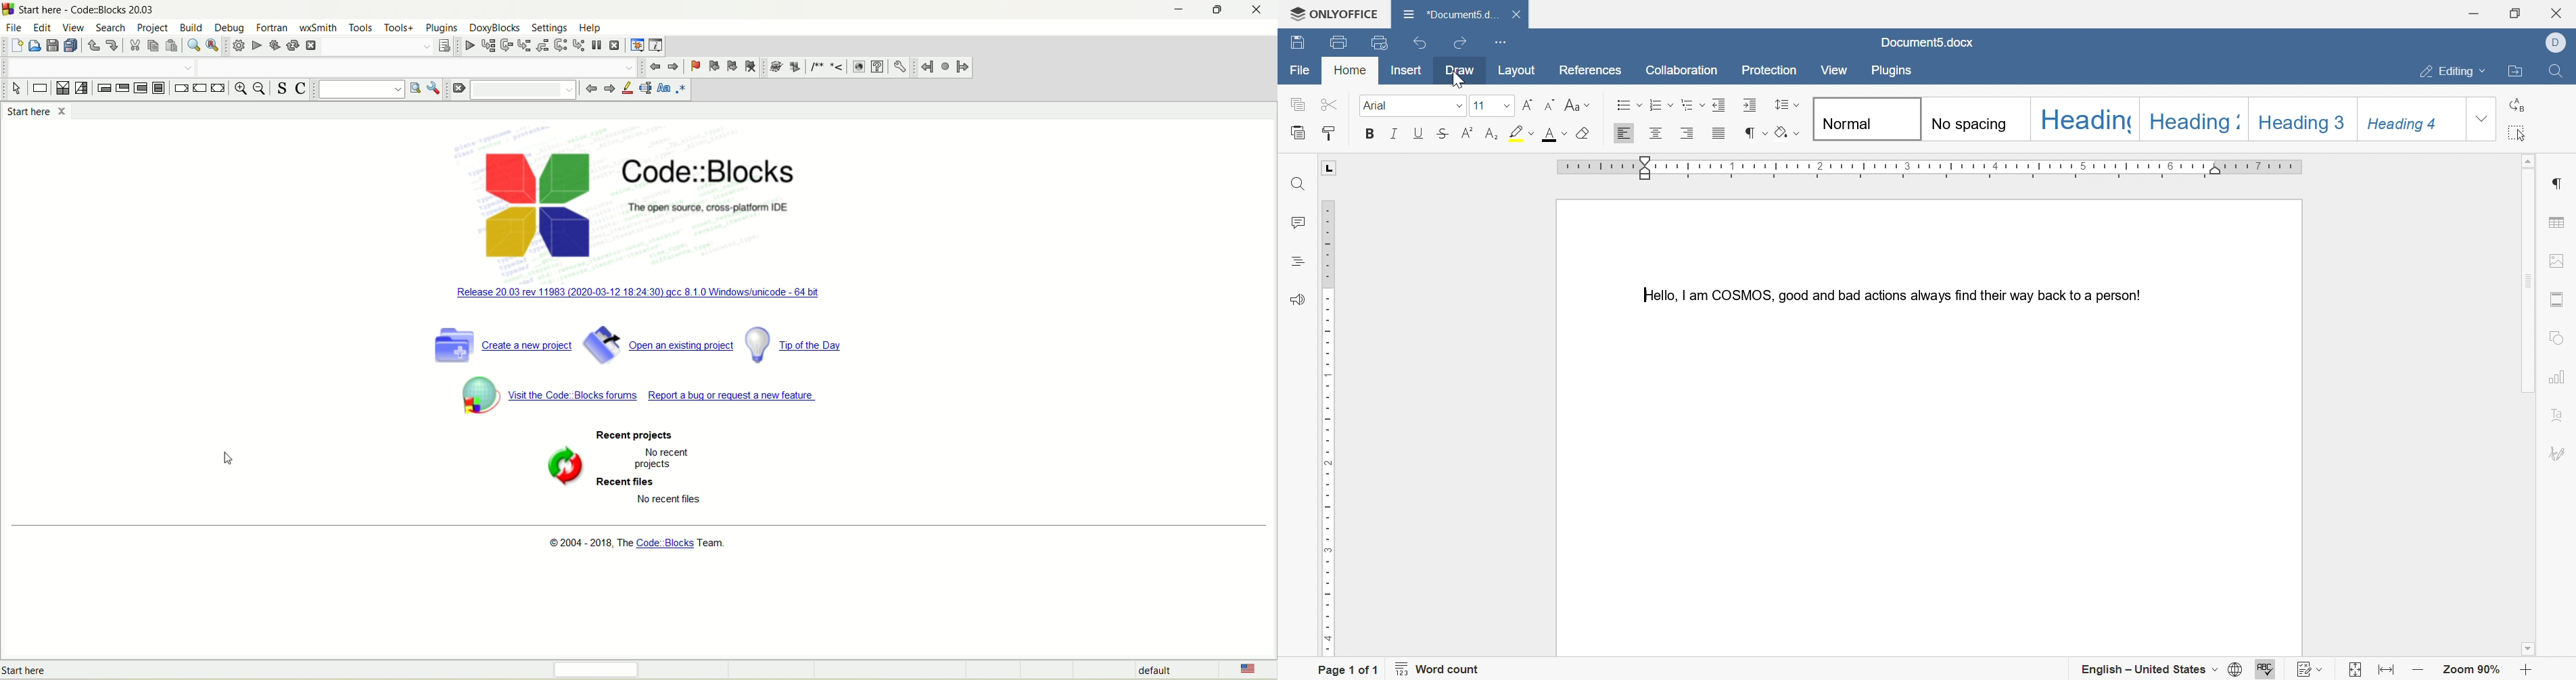 The width and height of the screenshot is (2576, 700). Describe the element at coordinates (694, 66) in the screenshot. I see `toggle bookmark` at that location.